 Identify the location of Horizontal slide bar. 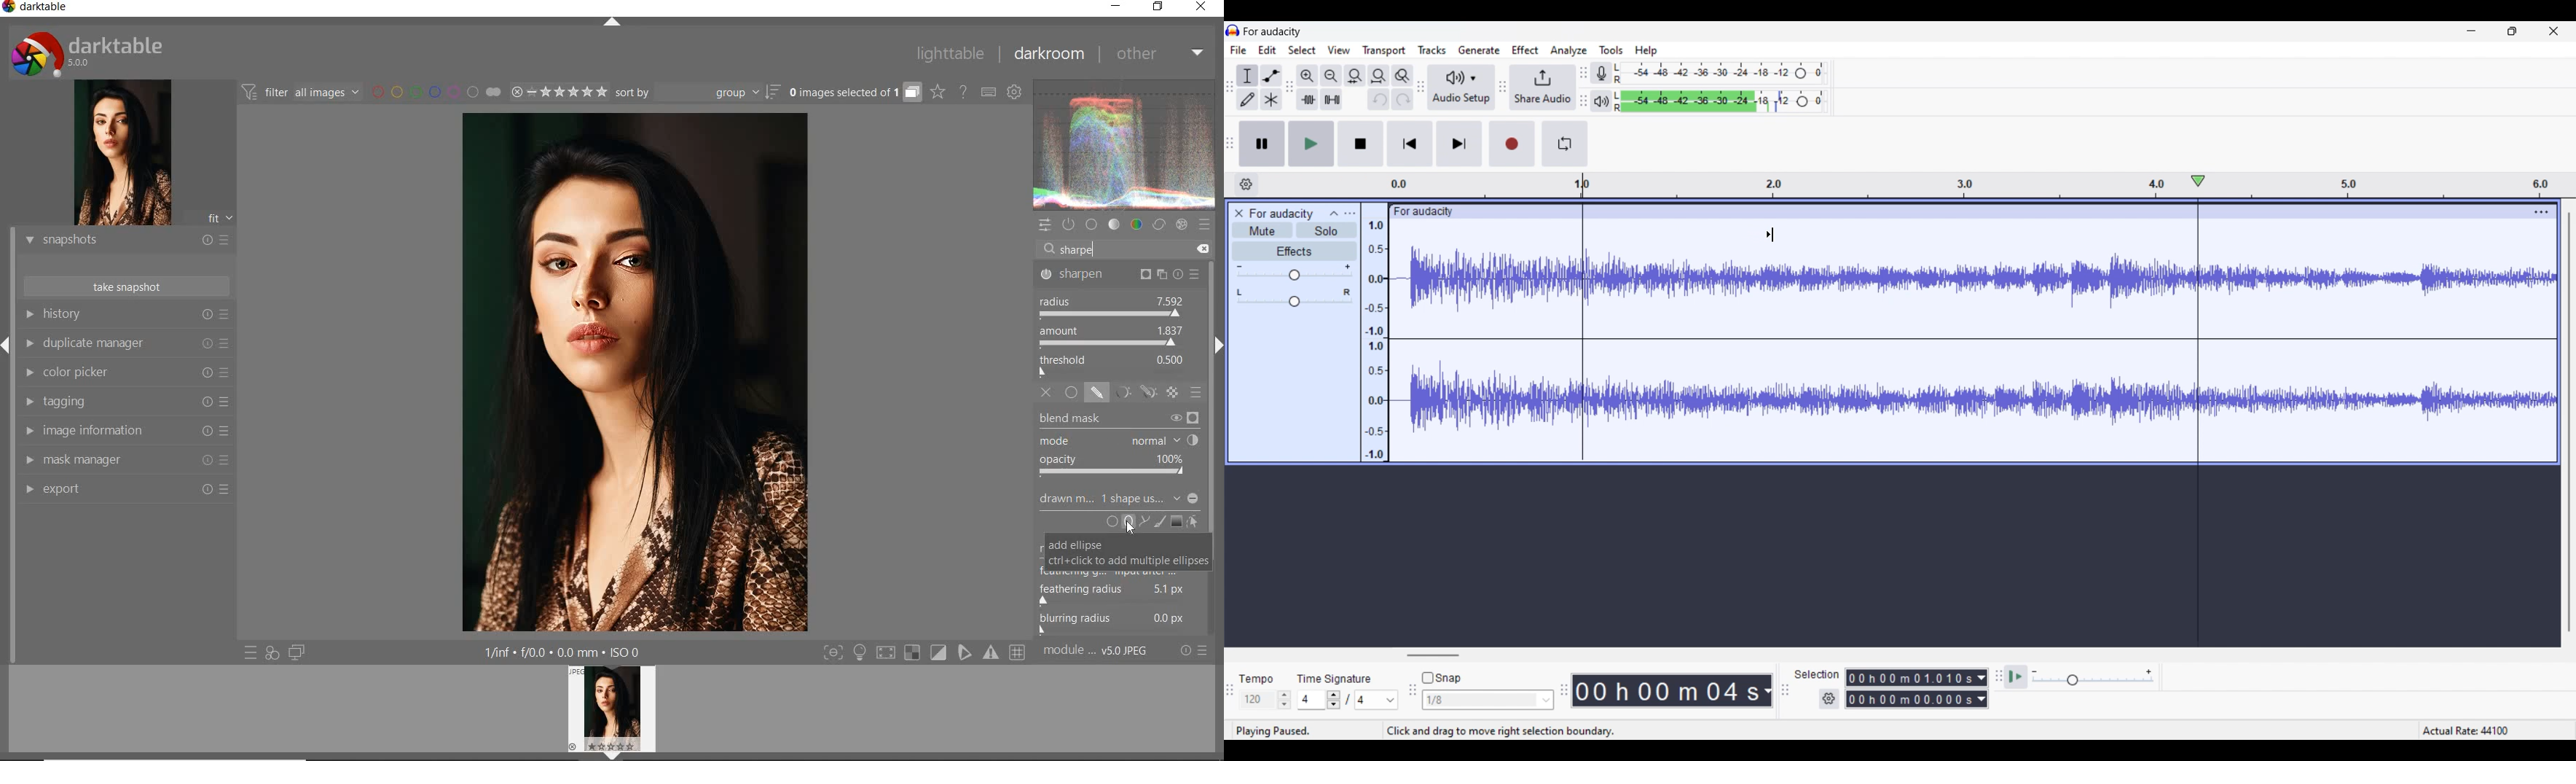
(1432, 655).